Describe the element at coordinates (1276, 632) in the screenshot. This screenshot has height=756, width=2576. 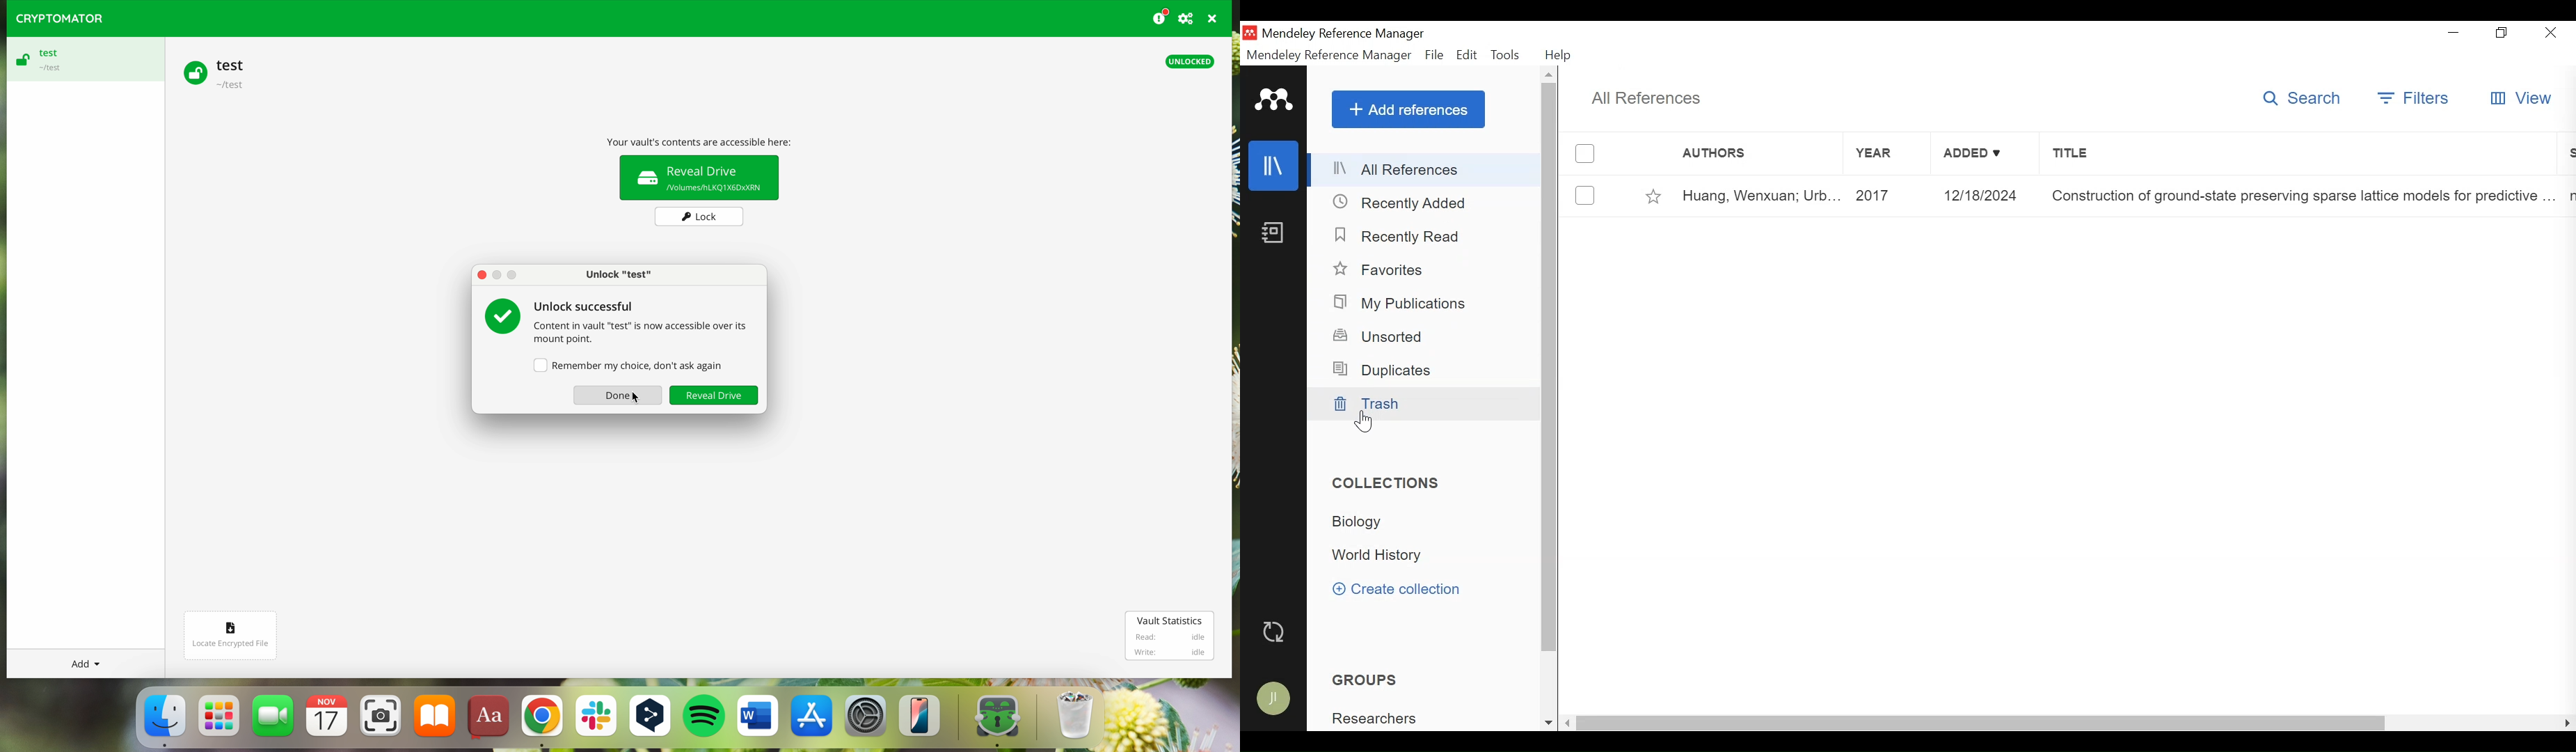
I see `Sync` at that location.